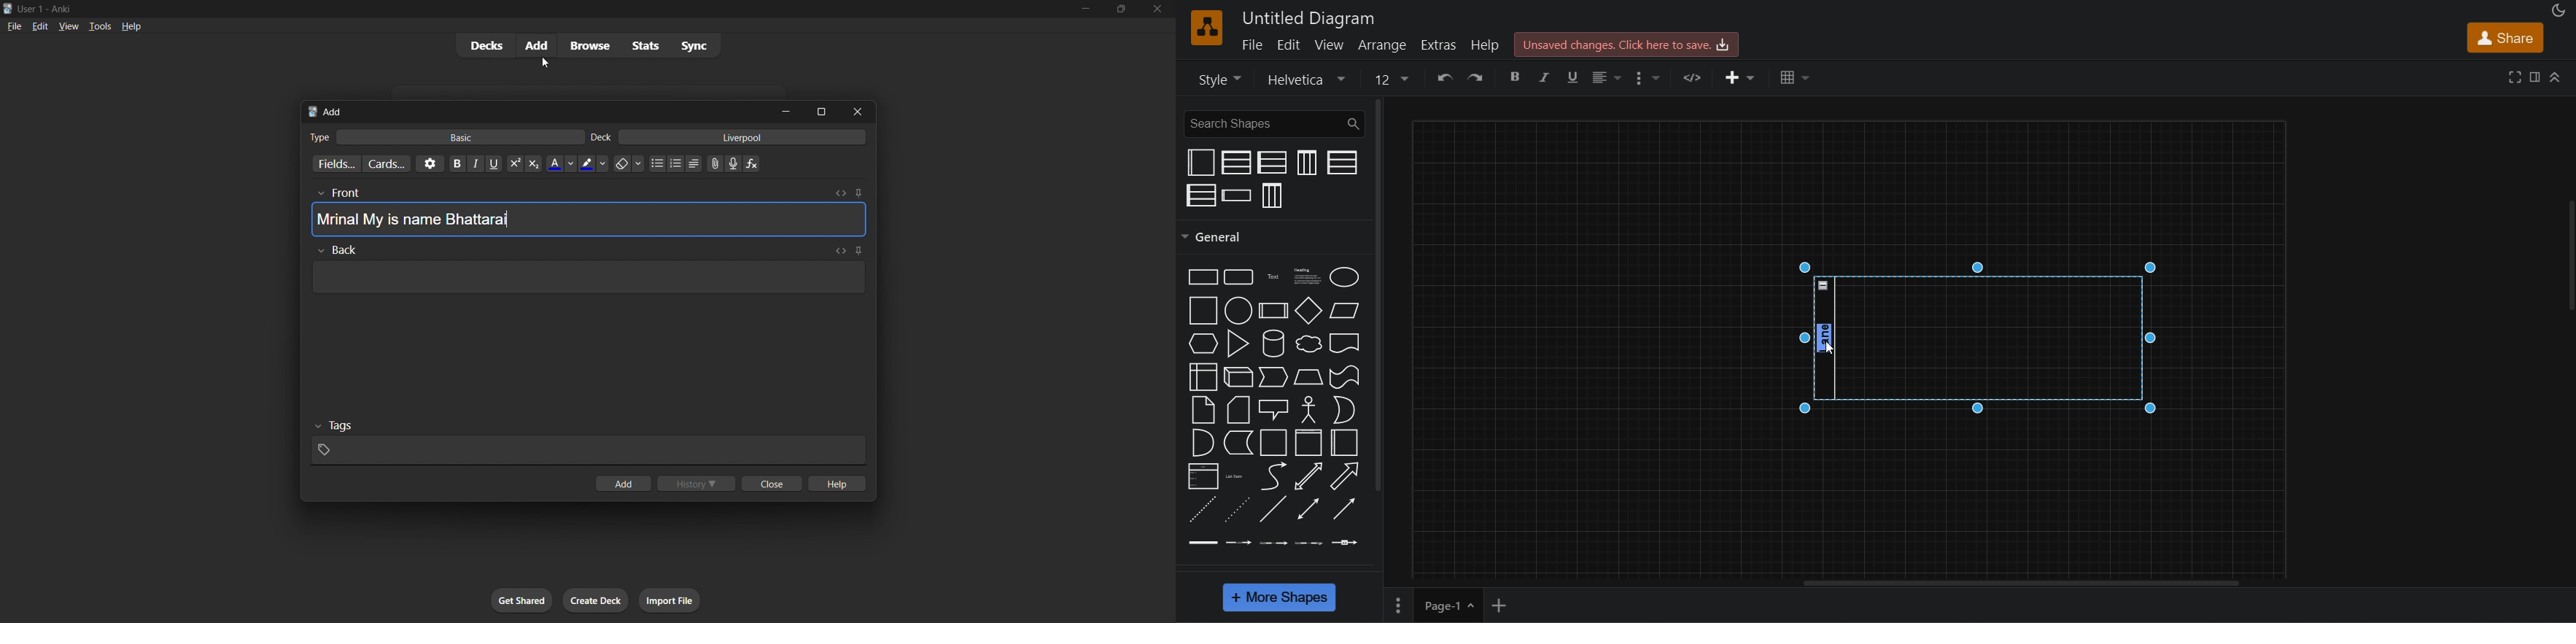  What do you see at coordinates (1272, 276) in the screenshot?
I see `Text` at bounding box center [1272, 276].